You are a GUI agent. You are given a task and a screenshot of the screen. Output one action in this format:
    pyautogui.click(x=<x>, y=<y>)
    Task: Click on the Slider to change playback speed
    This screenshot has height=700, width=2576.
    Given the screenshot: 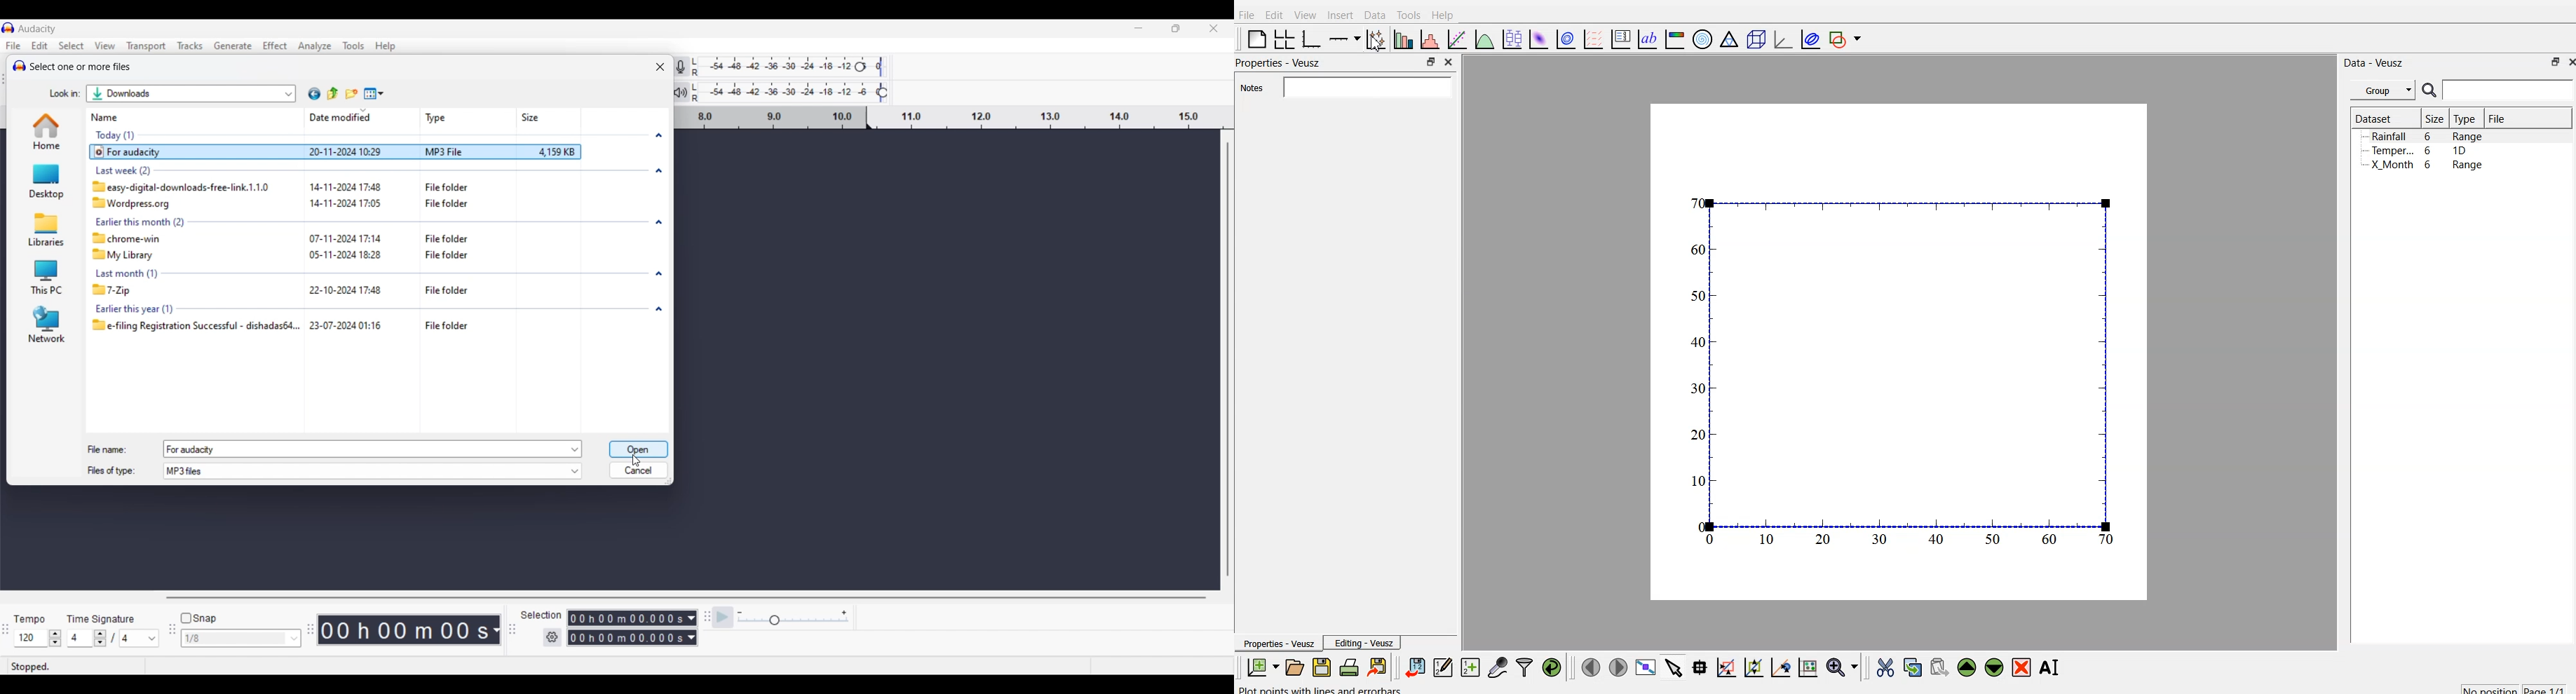 What is the action you would take?
    pyautogui.click(x=792, y=621)
    